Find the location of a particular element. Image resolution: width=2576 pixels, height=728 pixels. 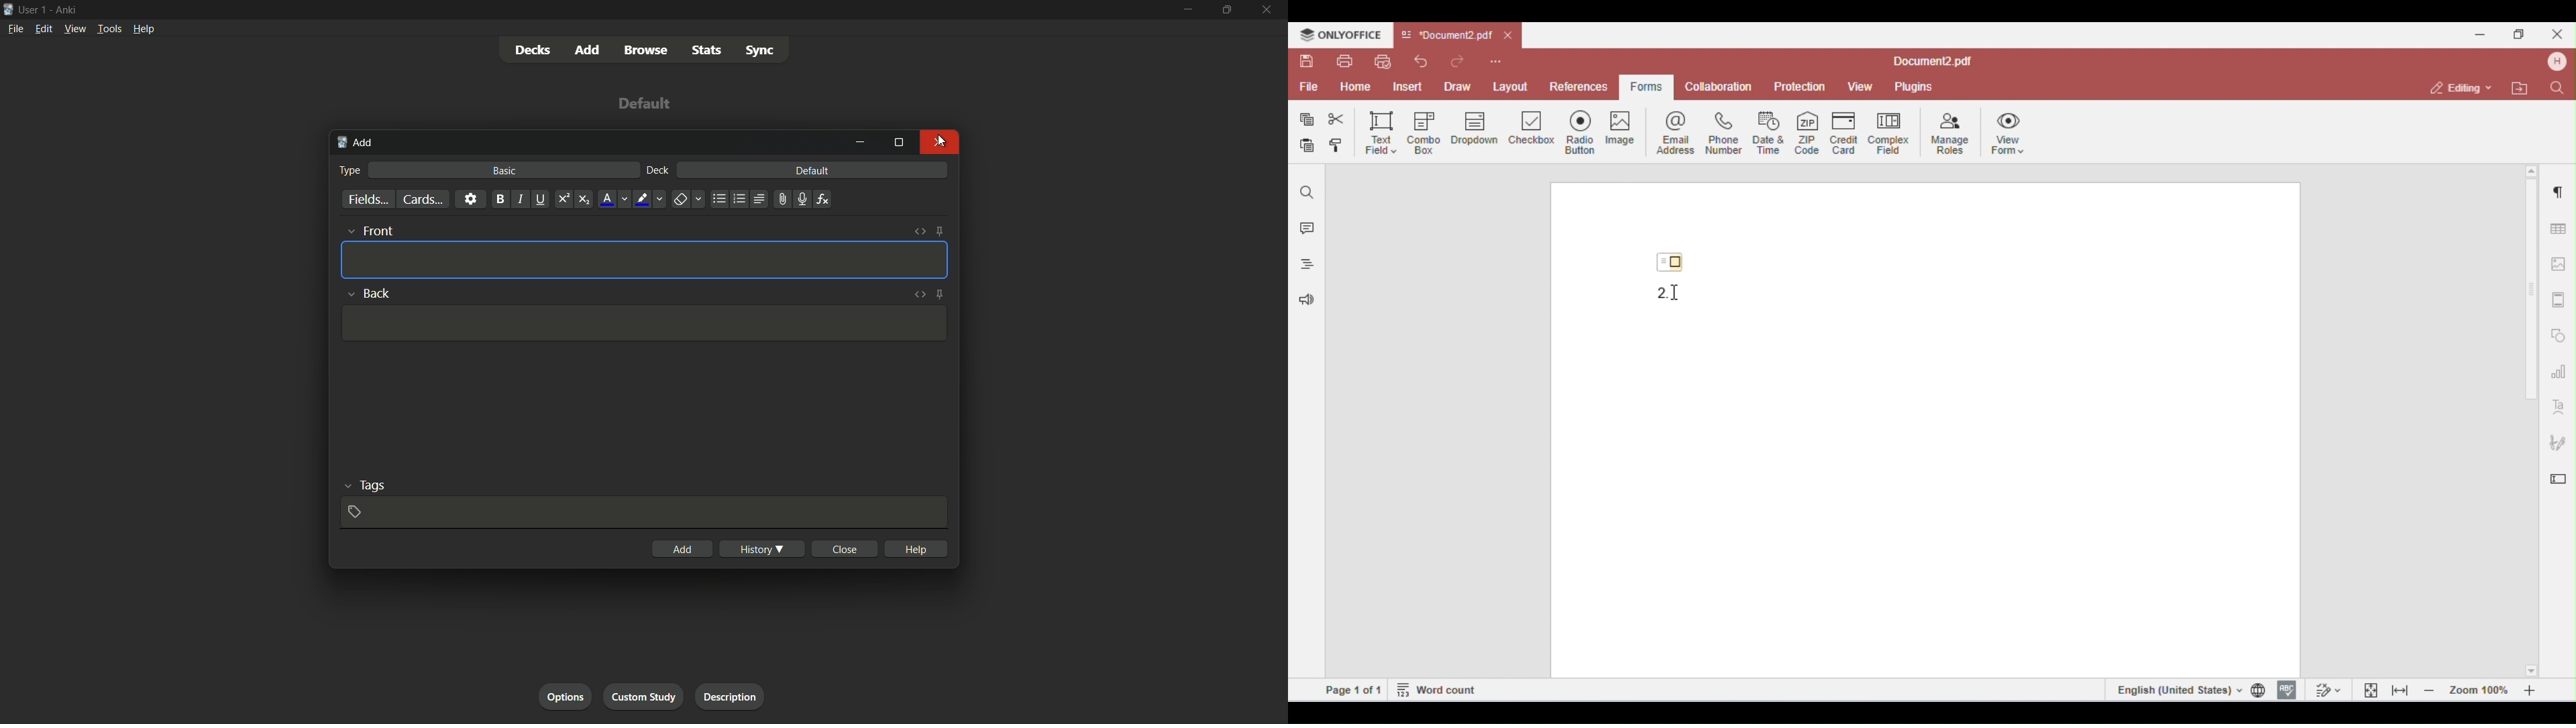

fields is located at coordinates (368, 198).